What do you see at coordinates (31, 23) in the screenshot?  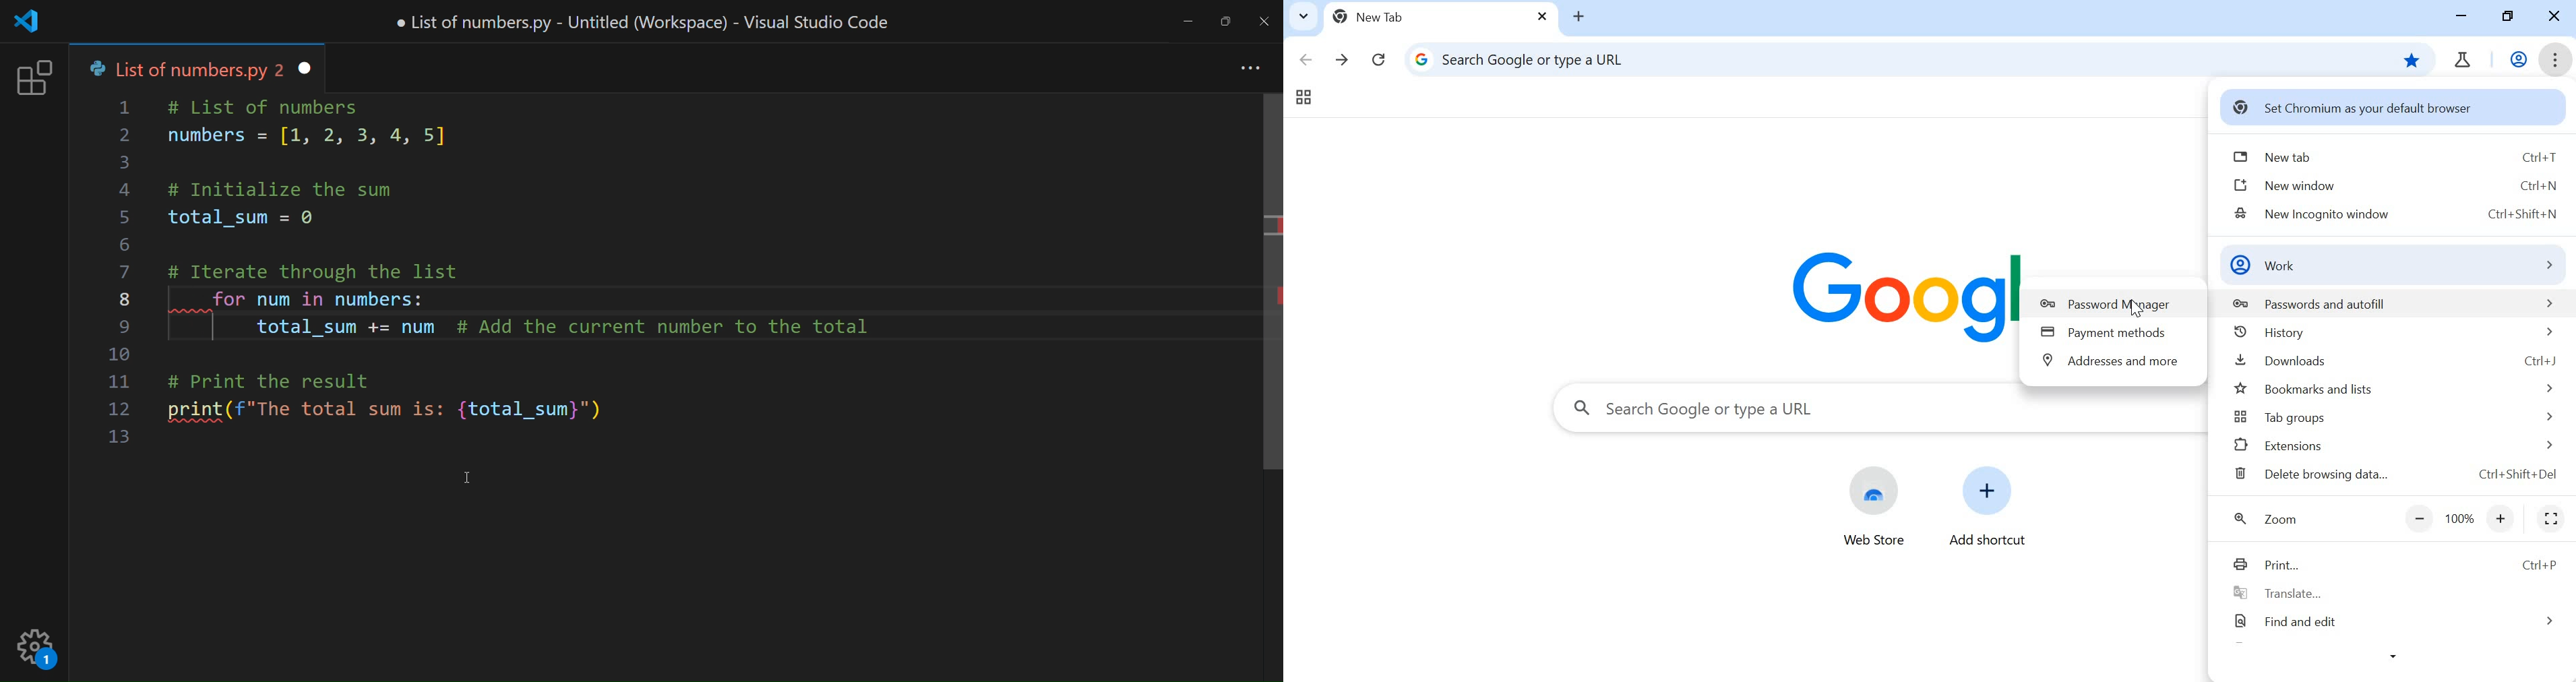 I see `logo` at bounding box center [31, 23].